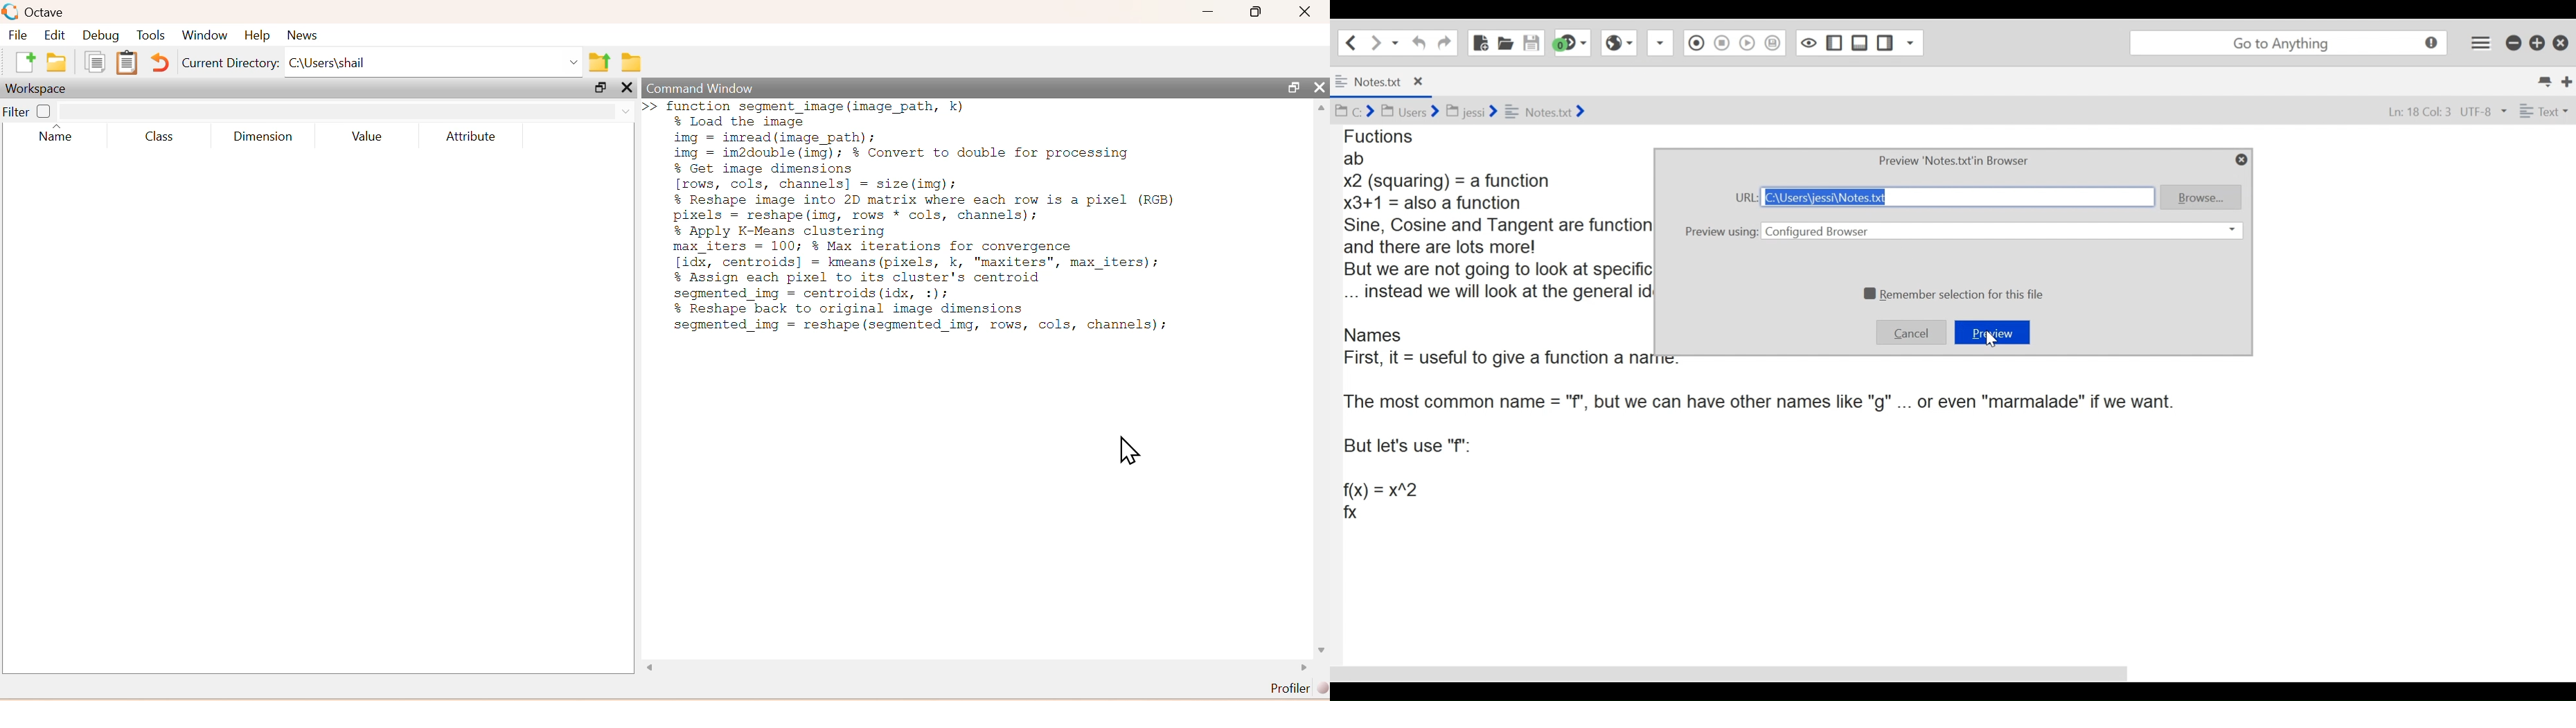 This screenshot has width=2576, height=728. I want to click on Profiler, so click(1296, 689).